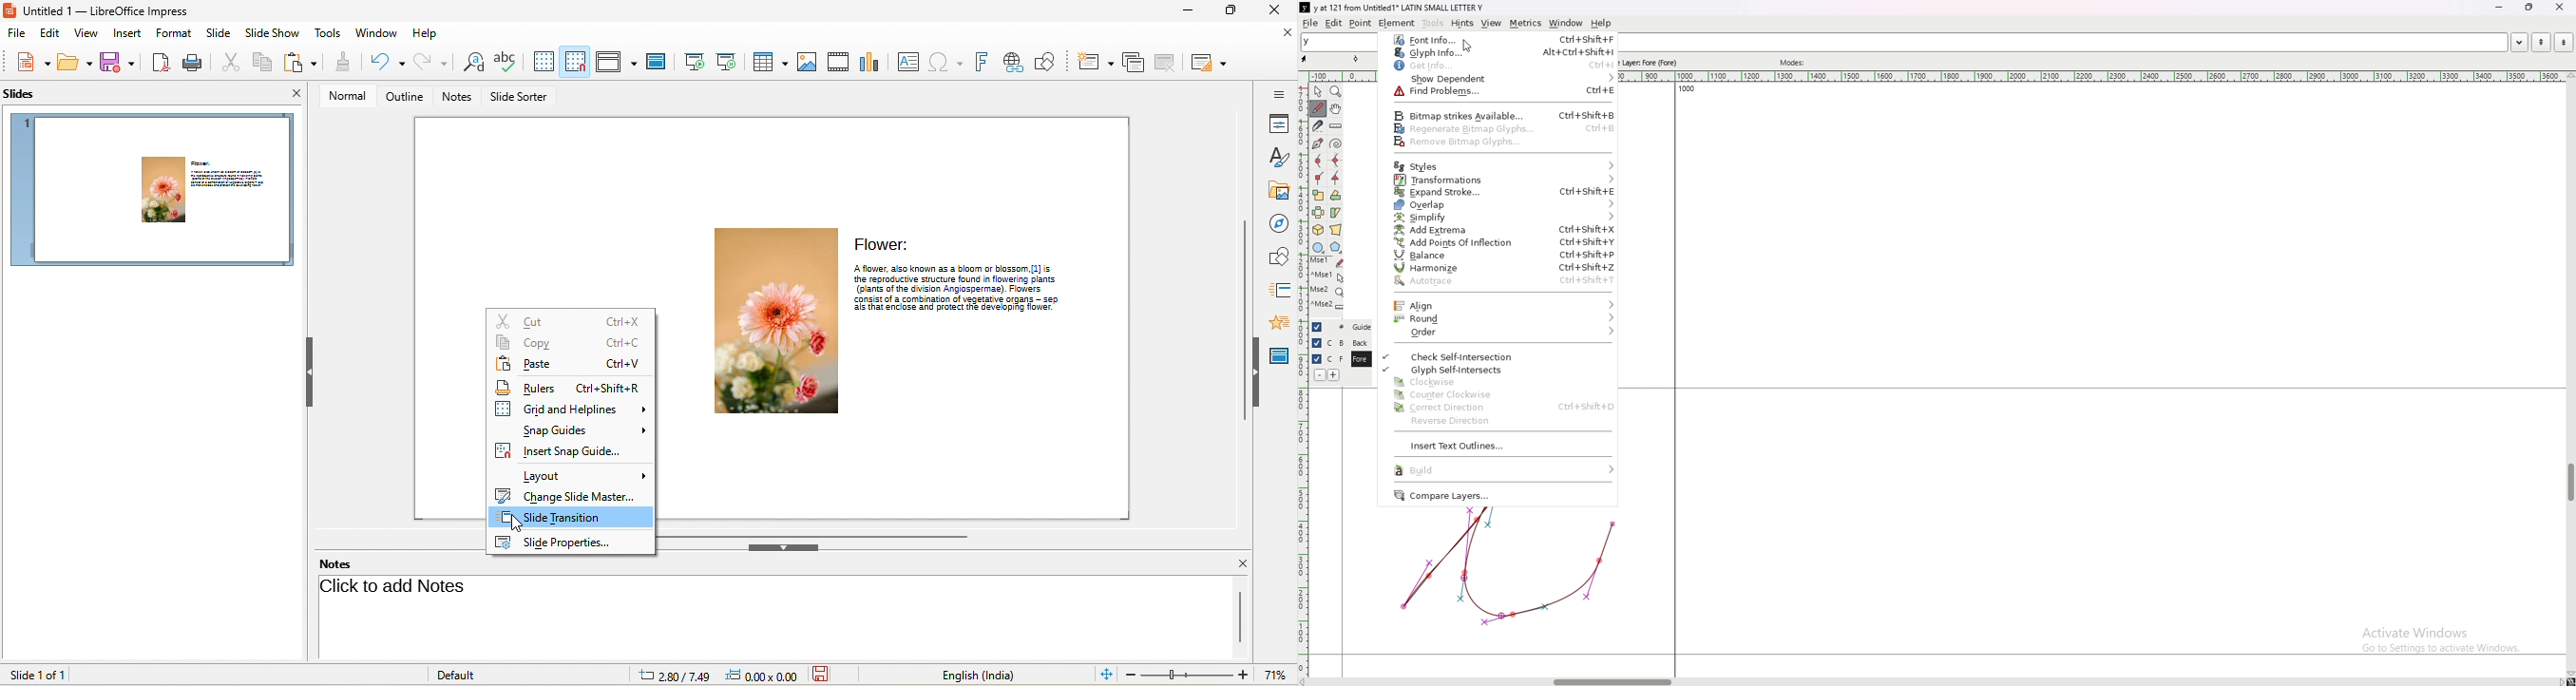  I want to click on modes, so click(1794, 63).